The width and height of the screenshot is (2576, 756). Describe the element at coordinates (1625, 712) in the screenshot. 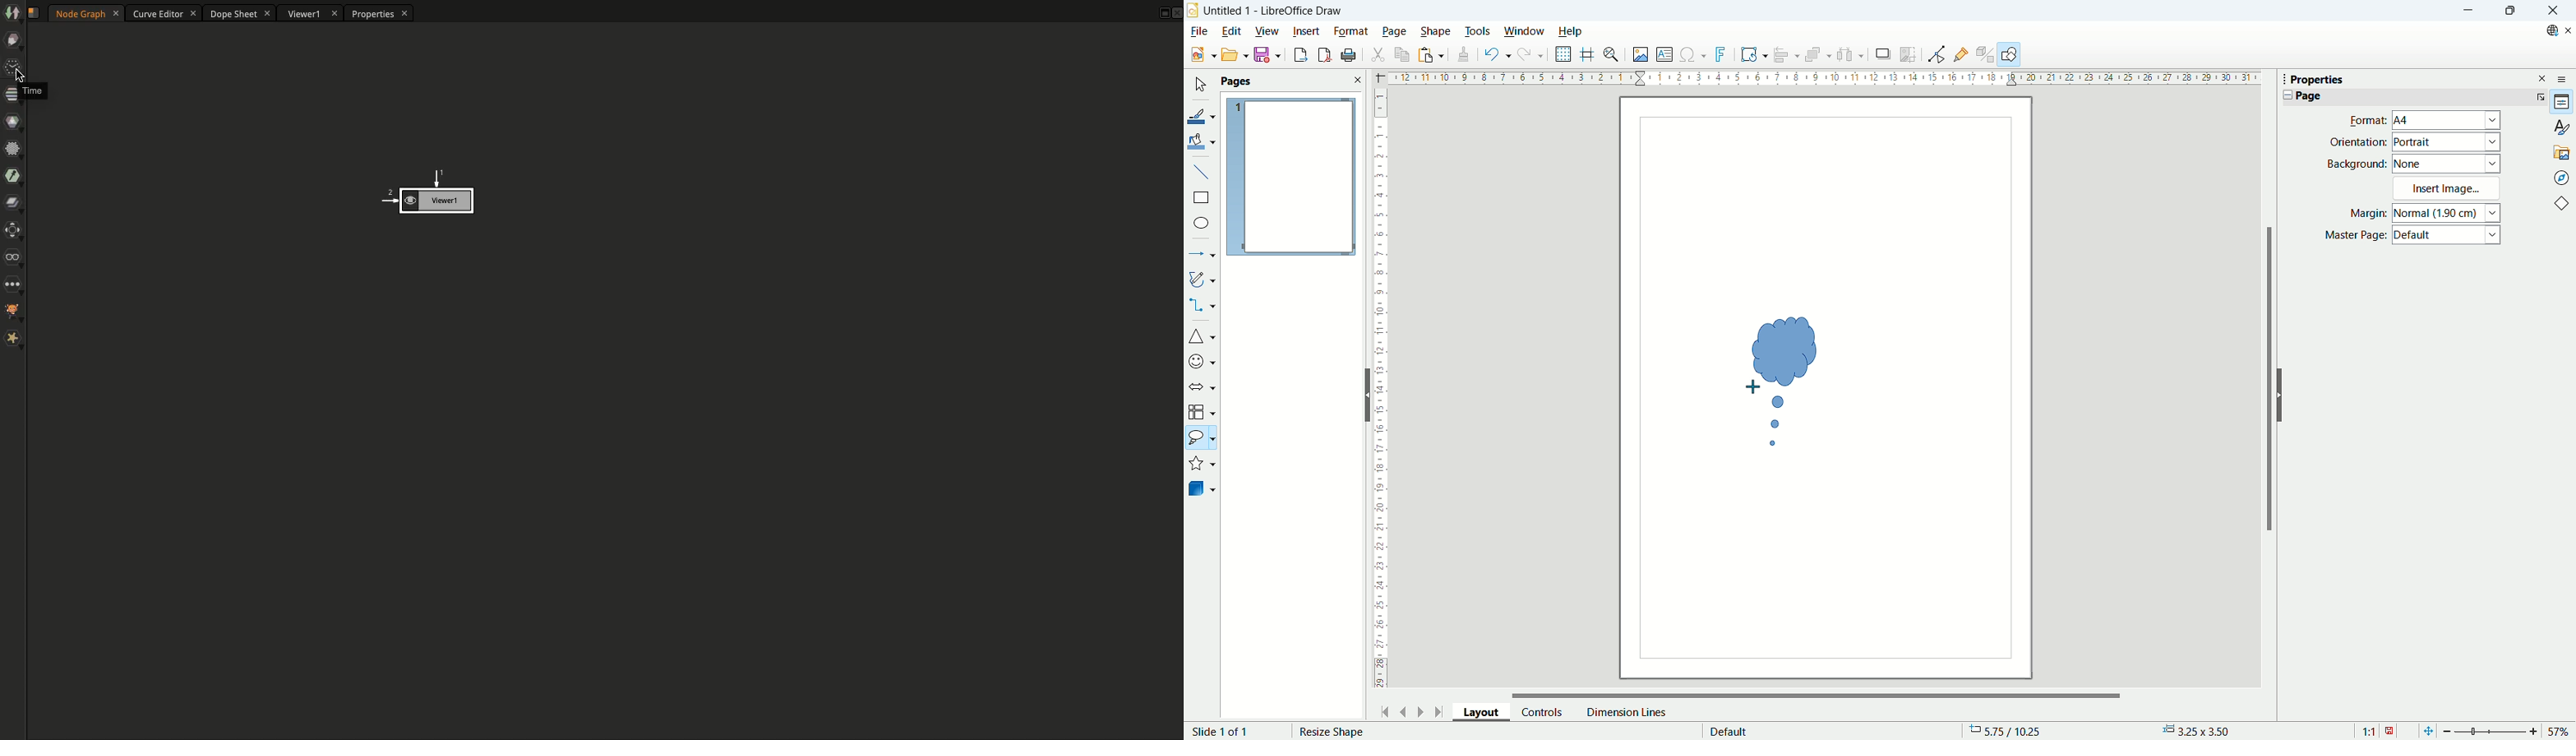

I see `dimension lines` at that location.